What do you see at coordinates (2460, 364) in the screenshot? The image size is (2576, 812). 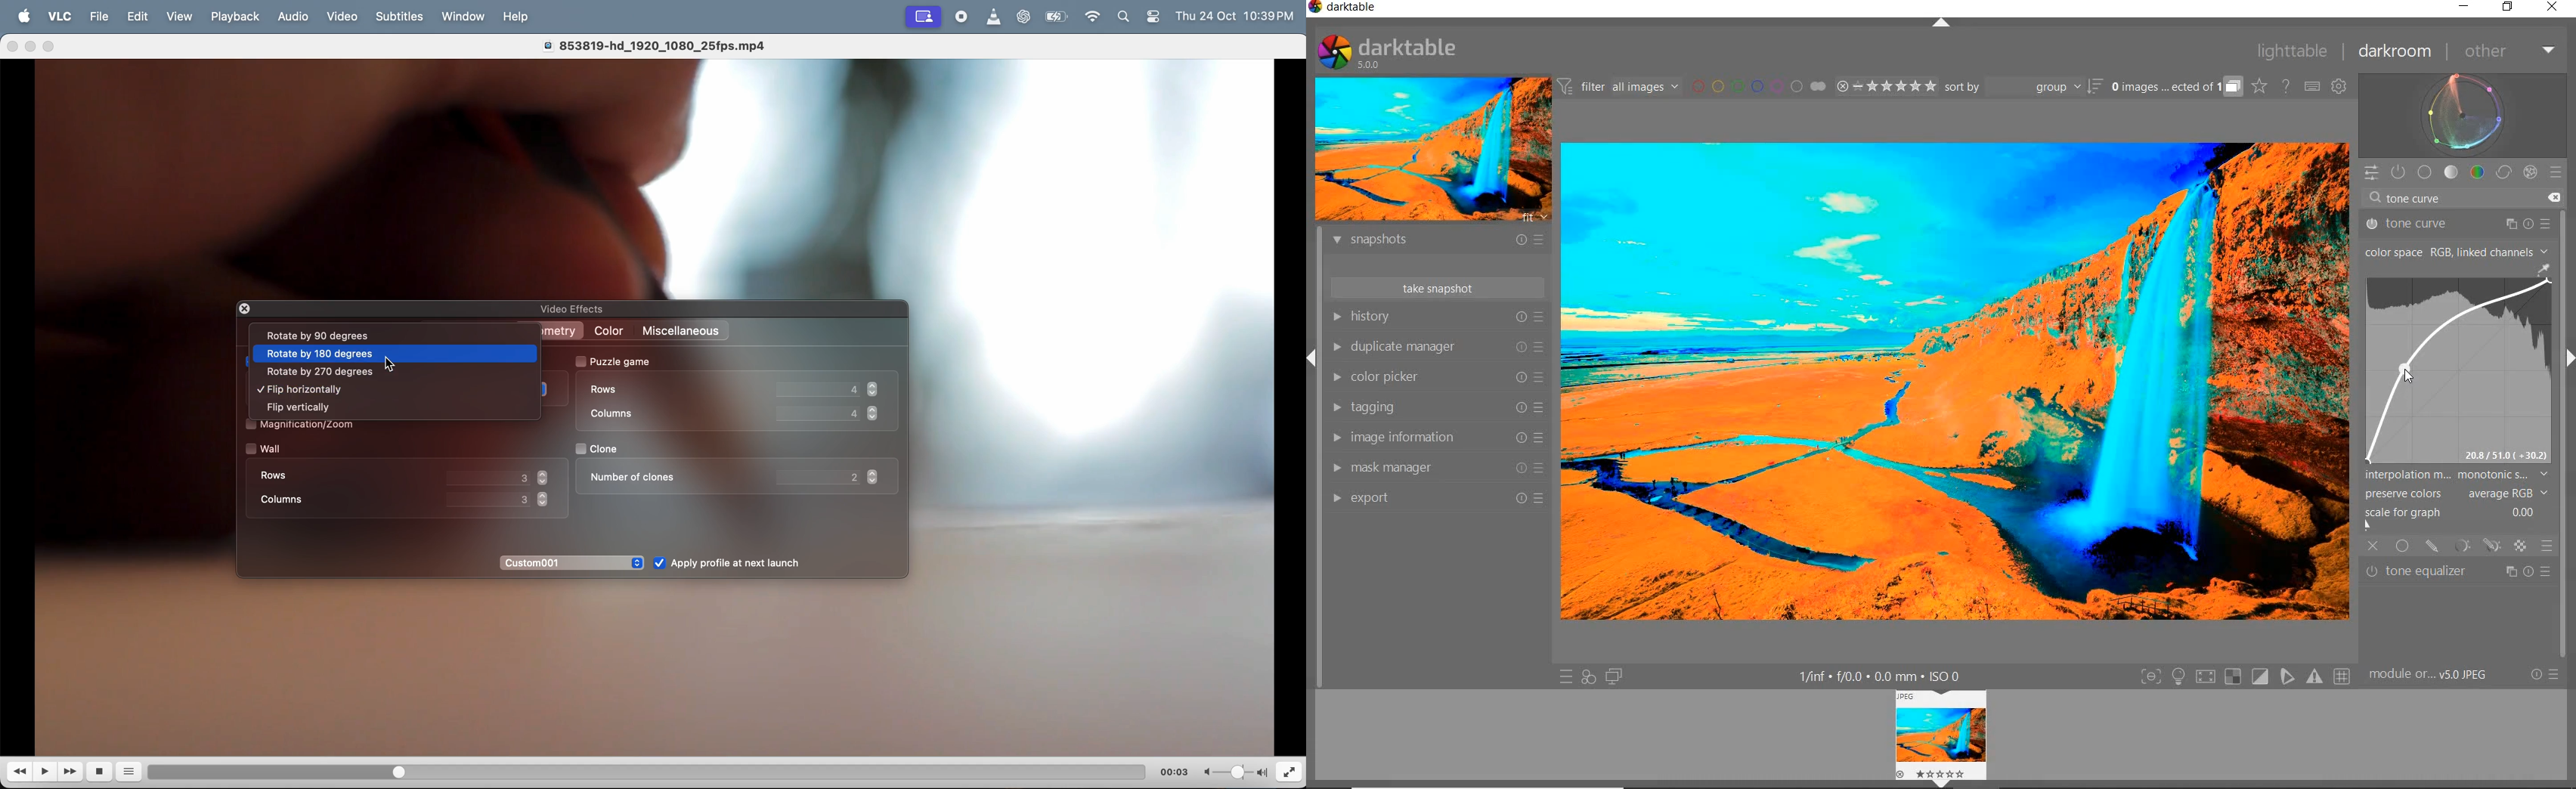 I see `TONE CURVE` at bounding box center [2460, 364].